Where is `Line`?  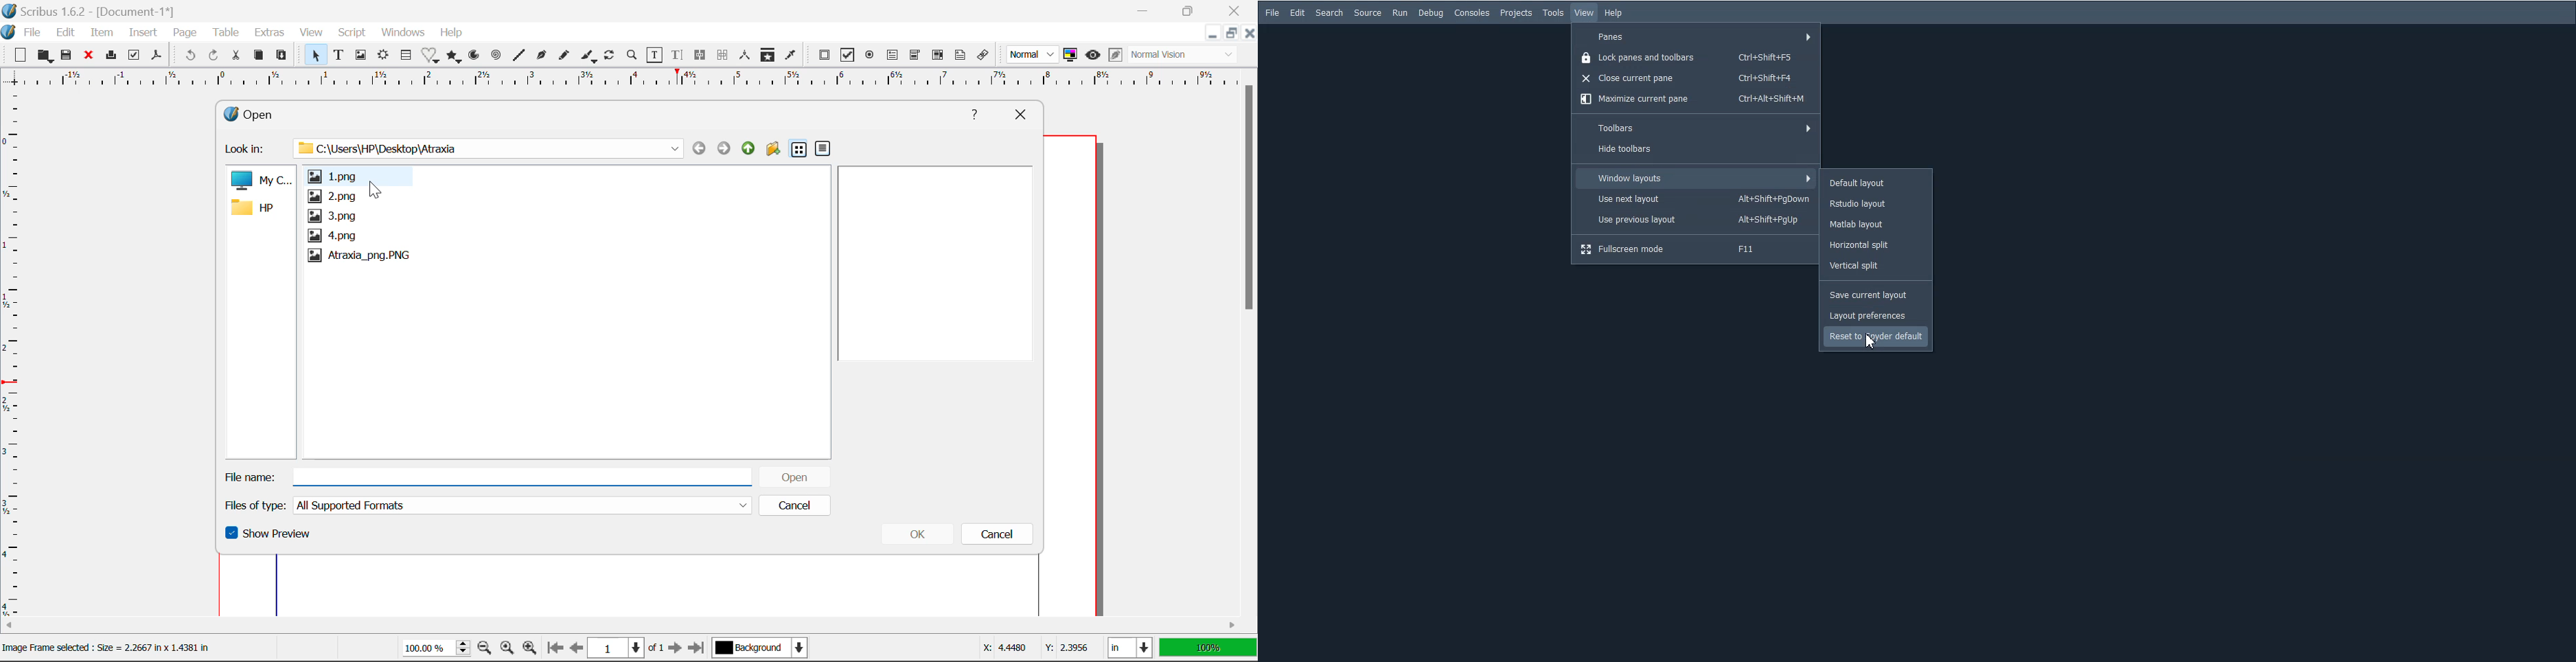 Line is located at coordinates (520, 56).